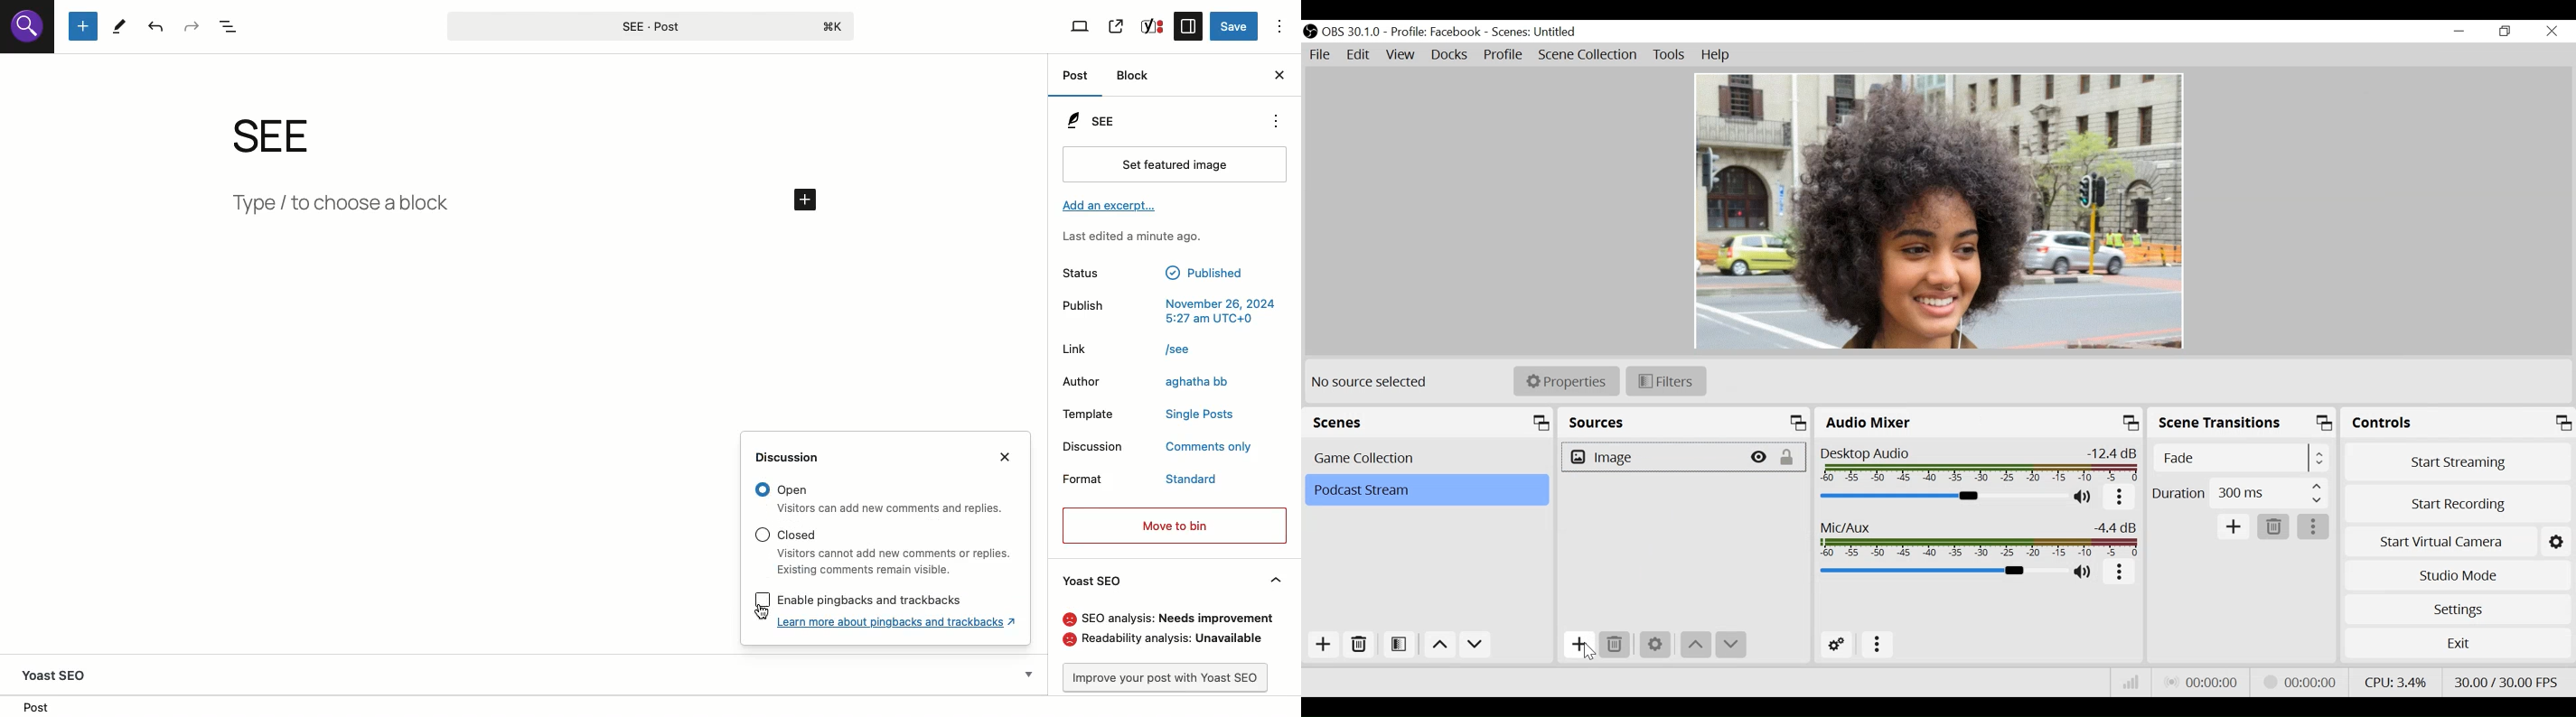  What do you see at coordinates (2460, 500) in the screenshot?
I see `Start Recording` at bounding box center [2460, 500].